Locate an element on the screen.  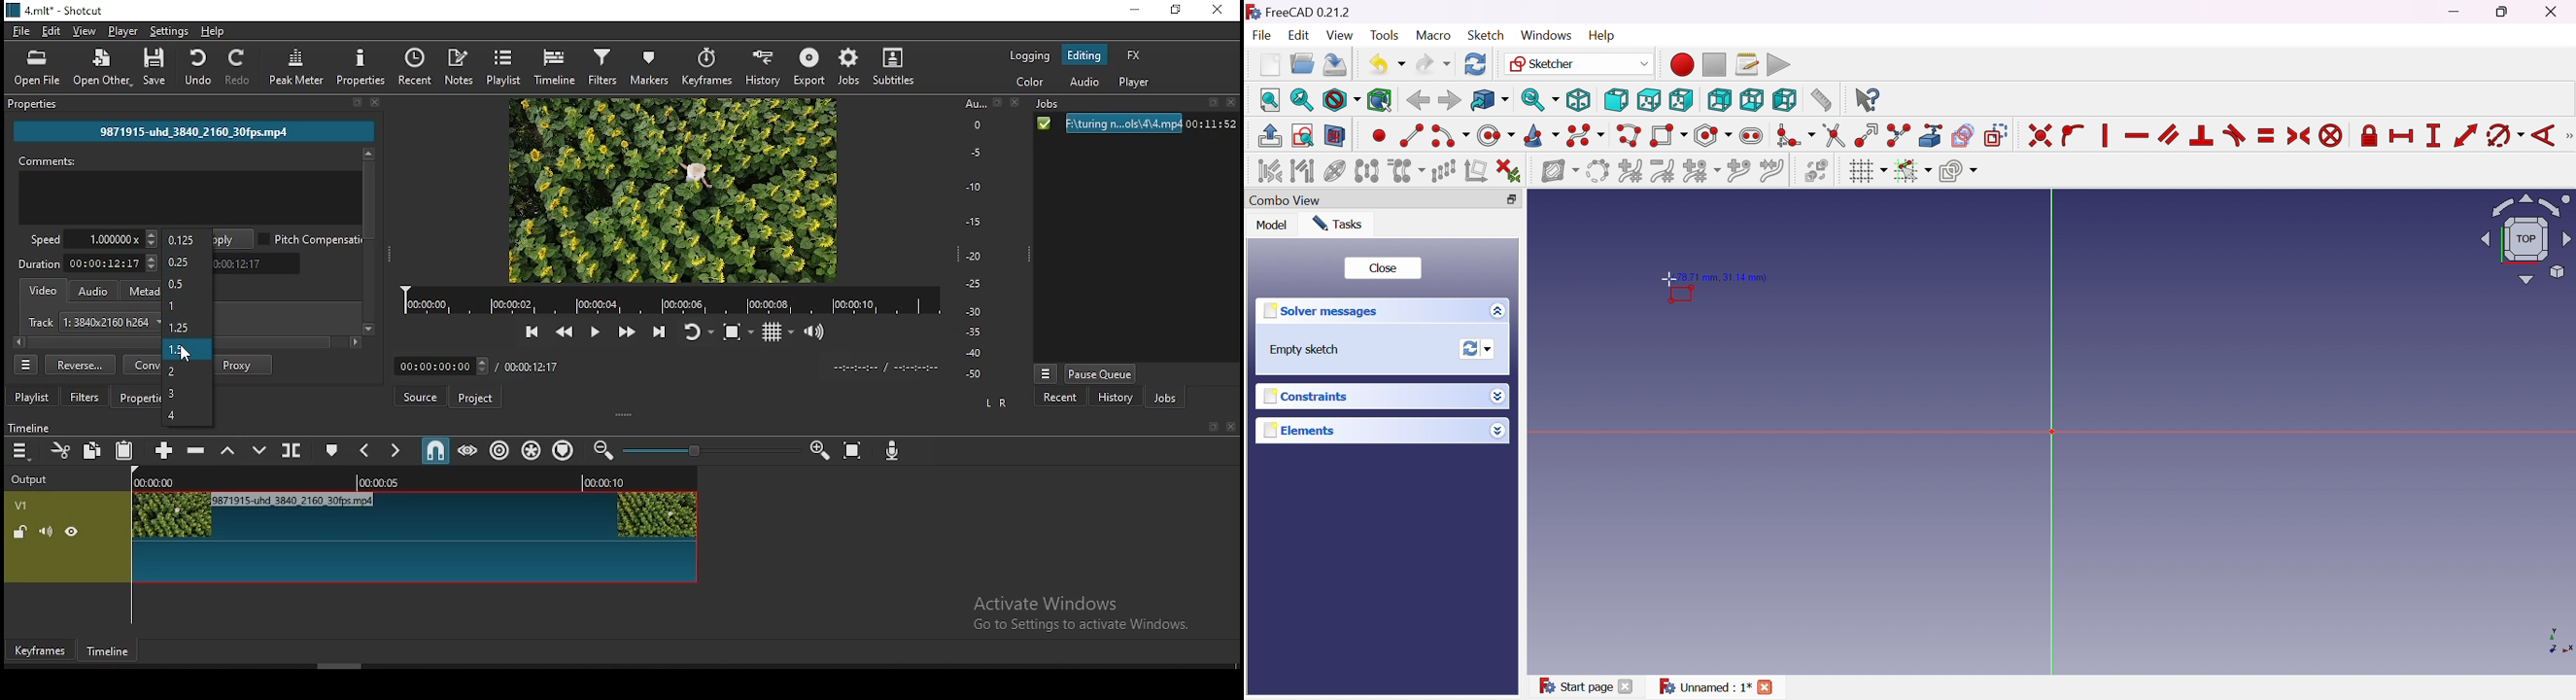
zoom timeline to fit is located at coordinates (851, 449).